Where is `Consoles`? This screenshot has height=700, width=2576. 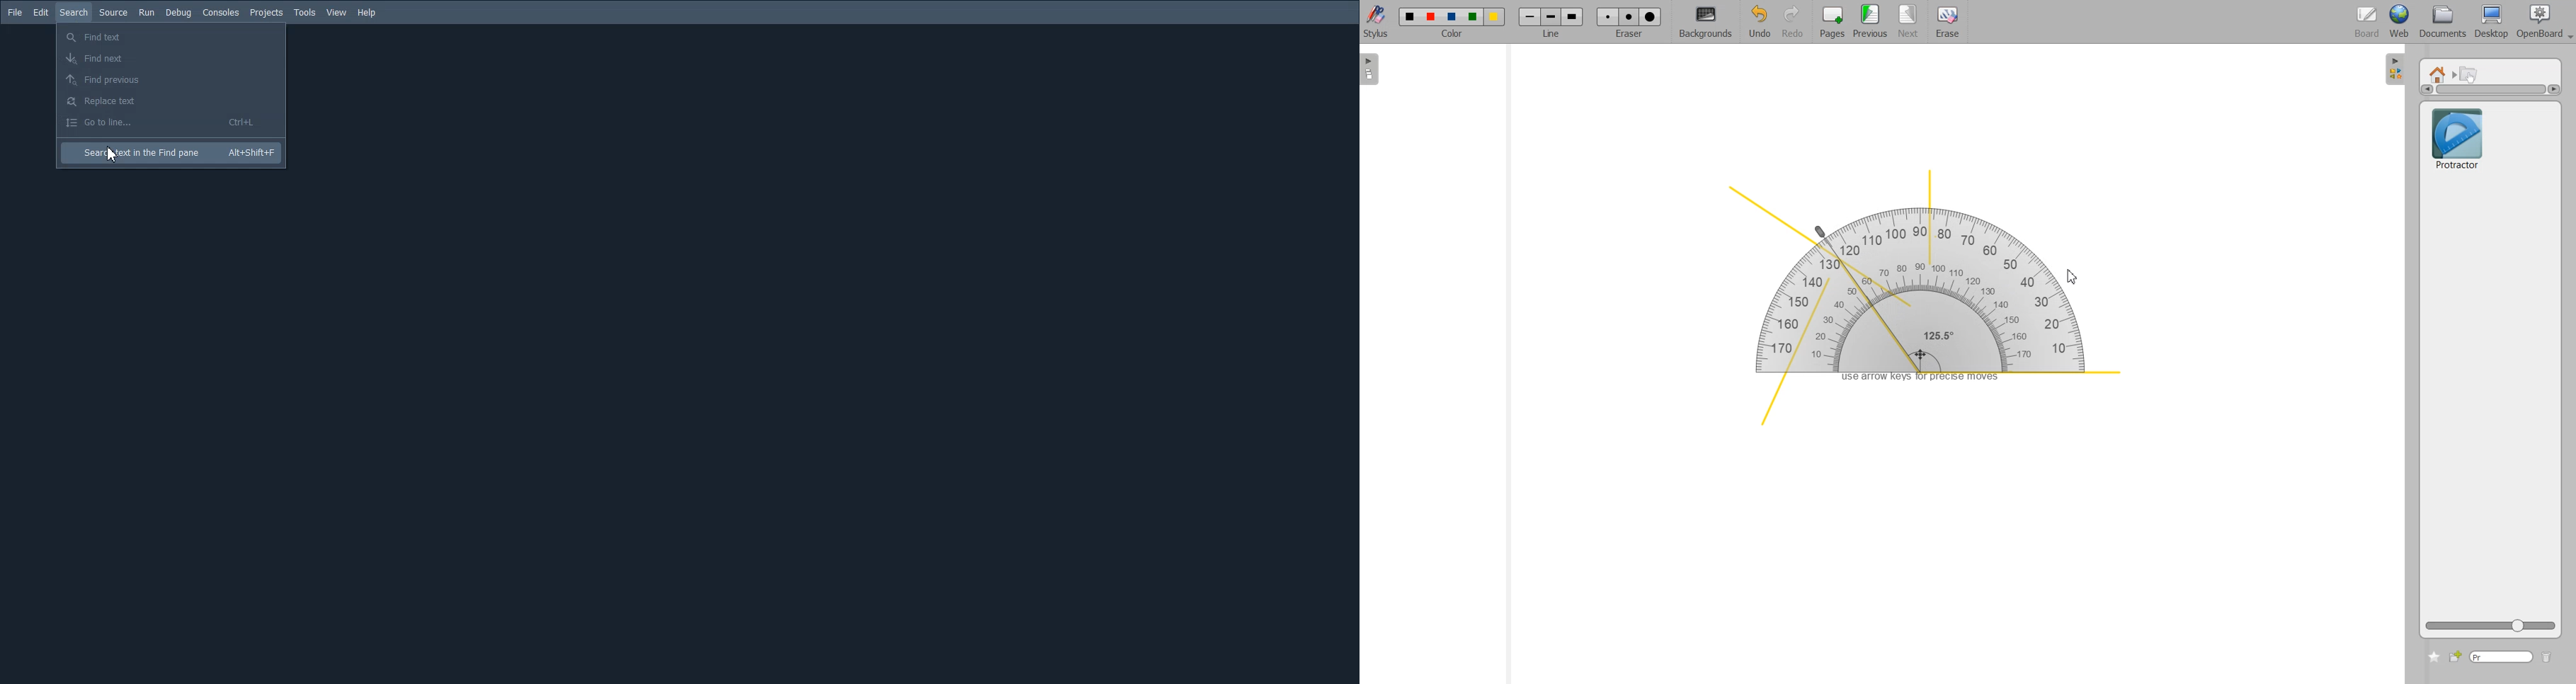
Consoles is located at coordinates (220, 12).